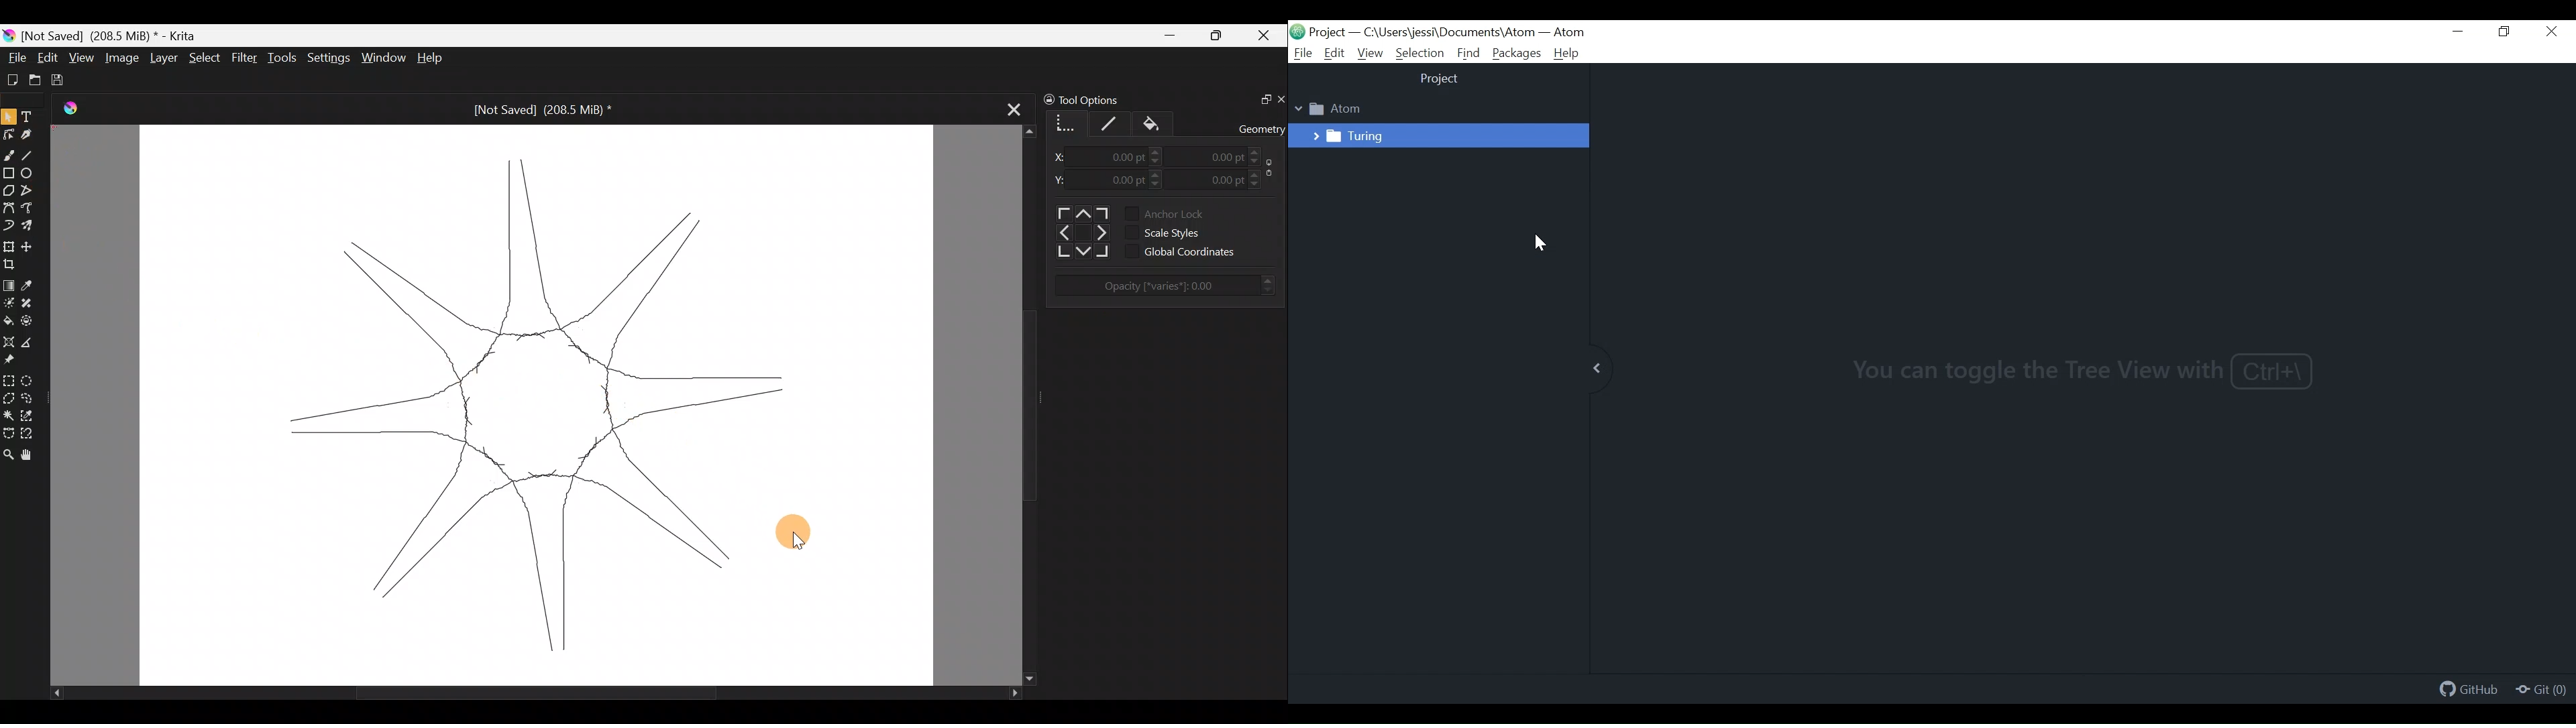 The width and height of the screenshot is (2576, 728). I want to click on Settings, so click(326, 58).